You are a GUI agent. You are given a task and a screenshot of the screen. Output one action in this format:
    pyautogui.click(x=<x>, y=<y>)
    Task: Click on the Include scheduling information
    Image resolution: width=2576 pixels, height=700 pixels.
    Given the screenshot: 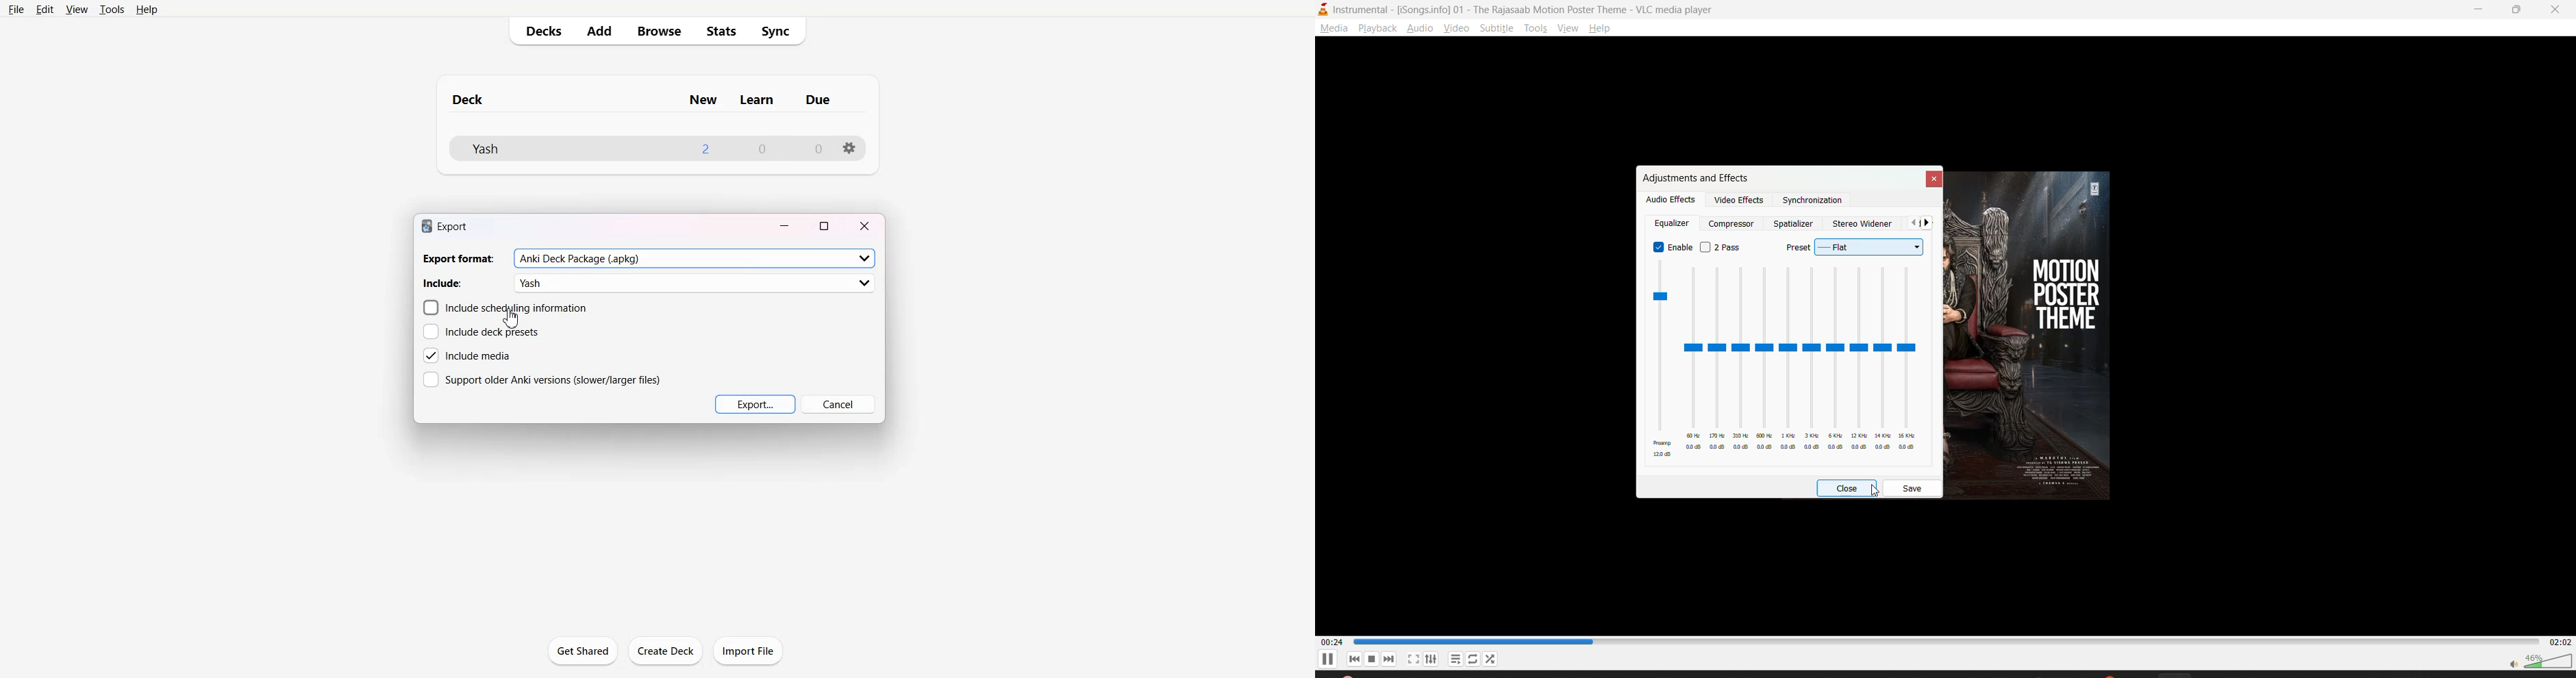 What is the action you would take?
    pyautogui.click(x=504, y=307)
    